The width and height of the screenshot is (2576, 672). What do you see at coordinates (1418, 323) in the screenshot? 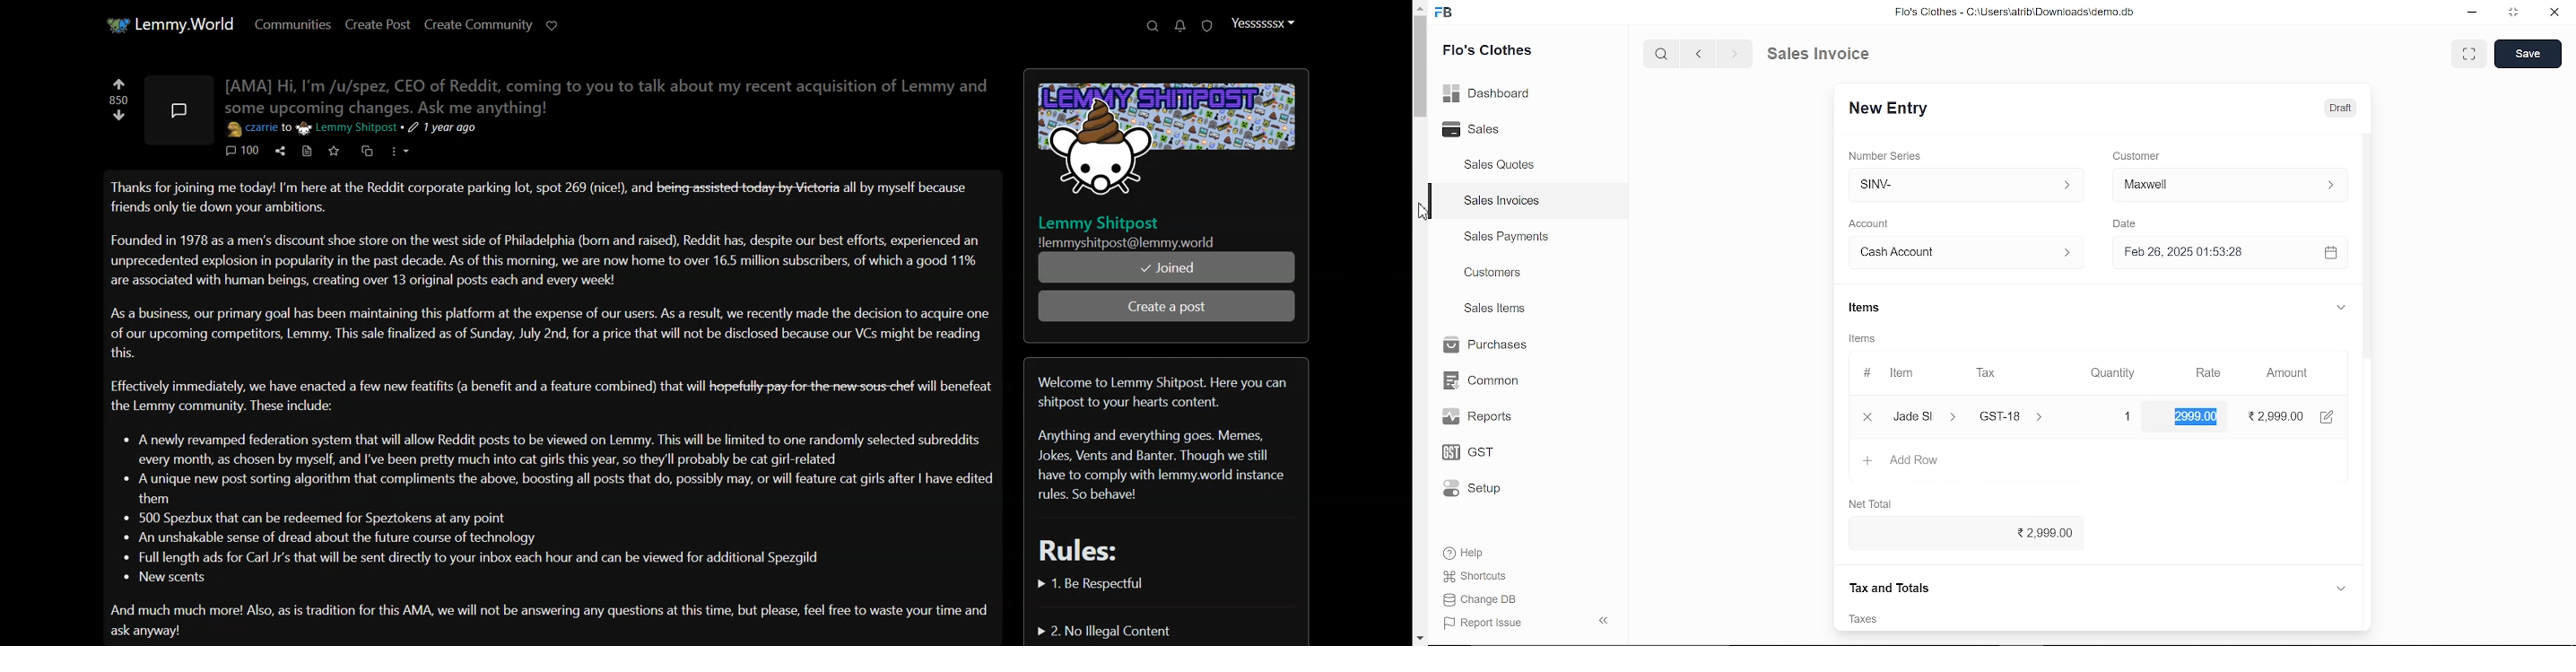
I see `Scroll bar` at bounding box center [1418, 323].